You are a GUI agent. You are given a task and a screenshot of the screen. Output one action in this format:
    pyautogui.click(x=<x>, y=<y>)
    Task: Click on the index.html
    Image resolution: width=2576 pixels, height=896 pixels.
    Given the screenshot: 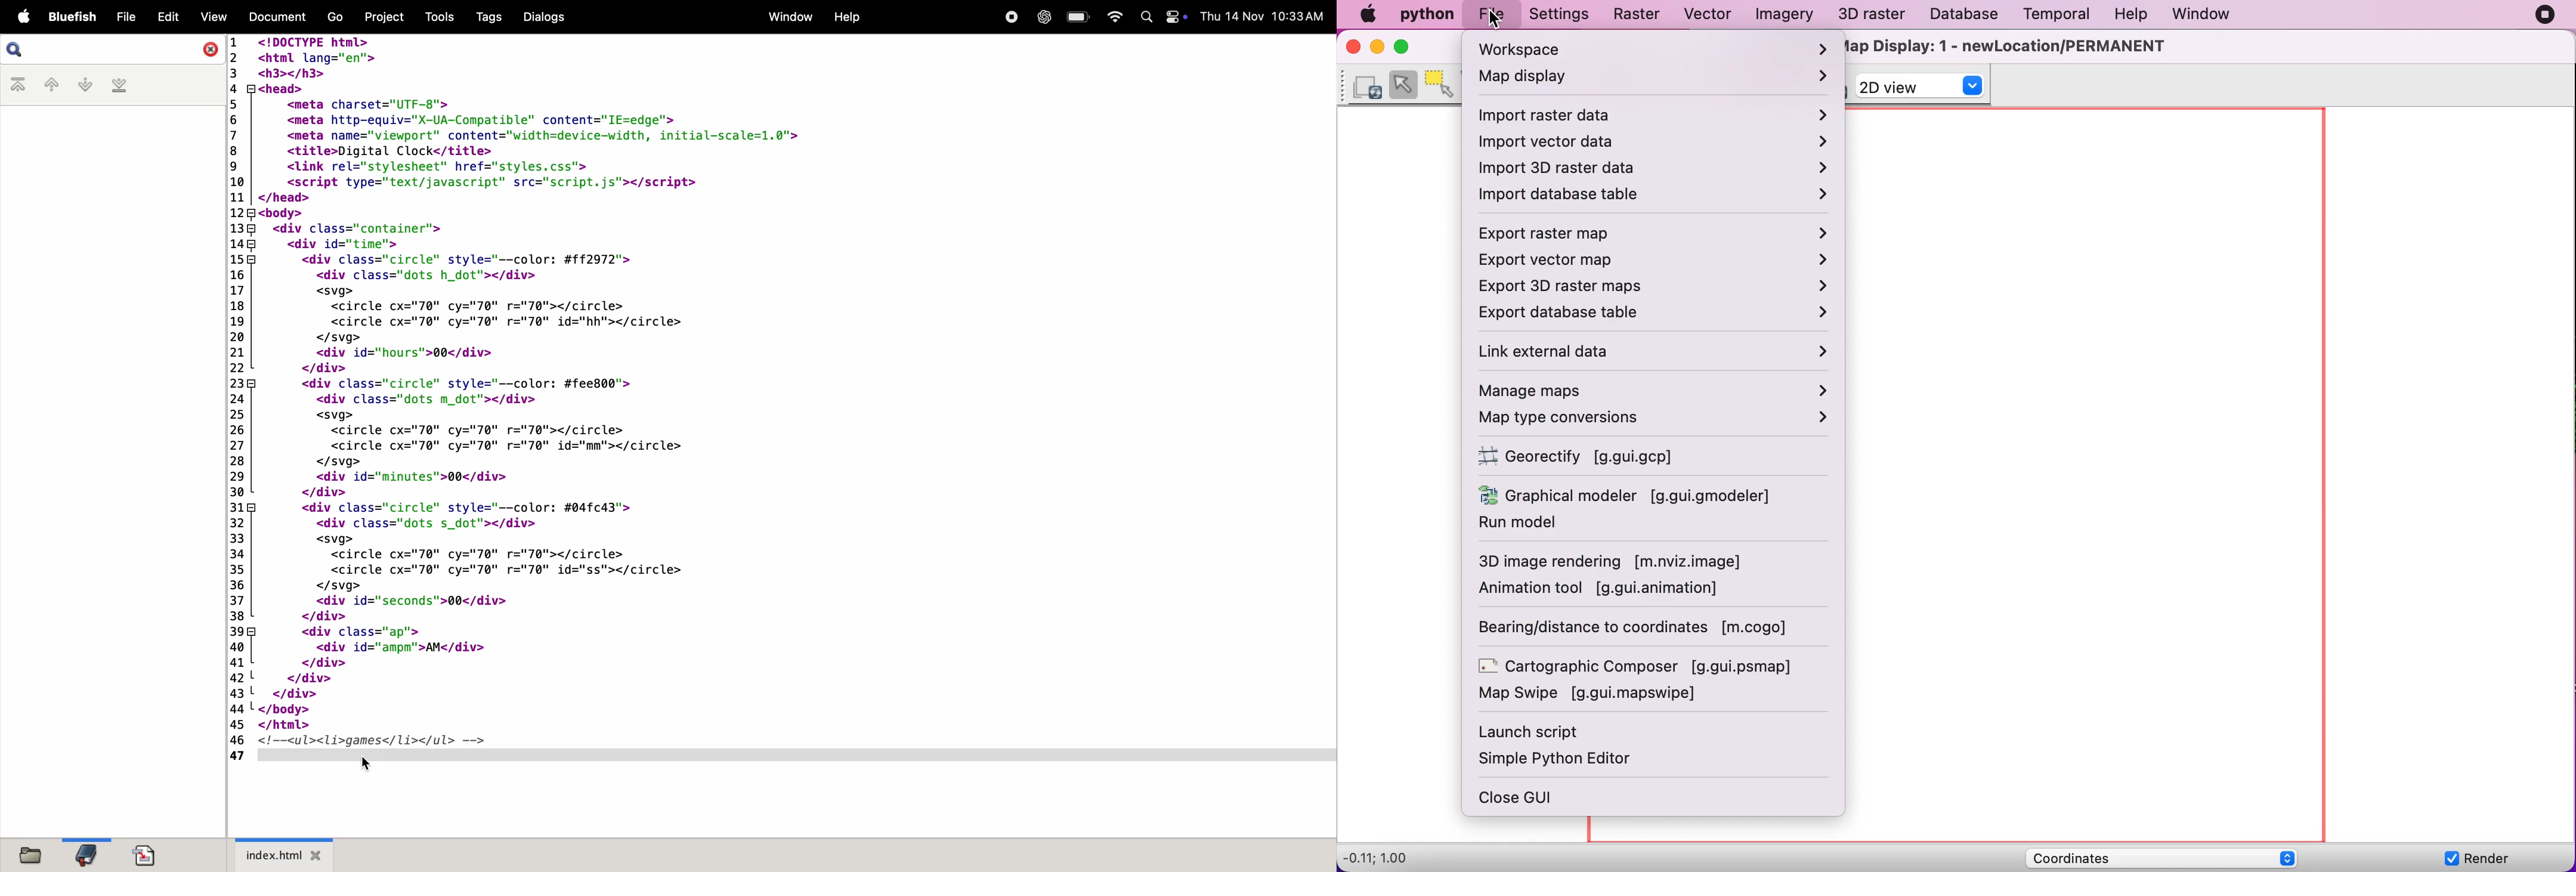 What is the action you would take?
    pyautogui.click(x=282, y=857)
    